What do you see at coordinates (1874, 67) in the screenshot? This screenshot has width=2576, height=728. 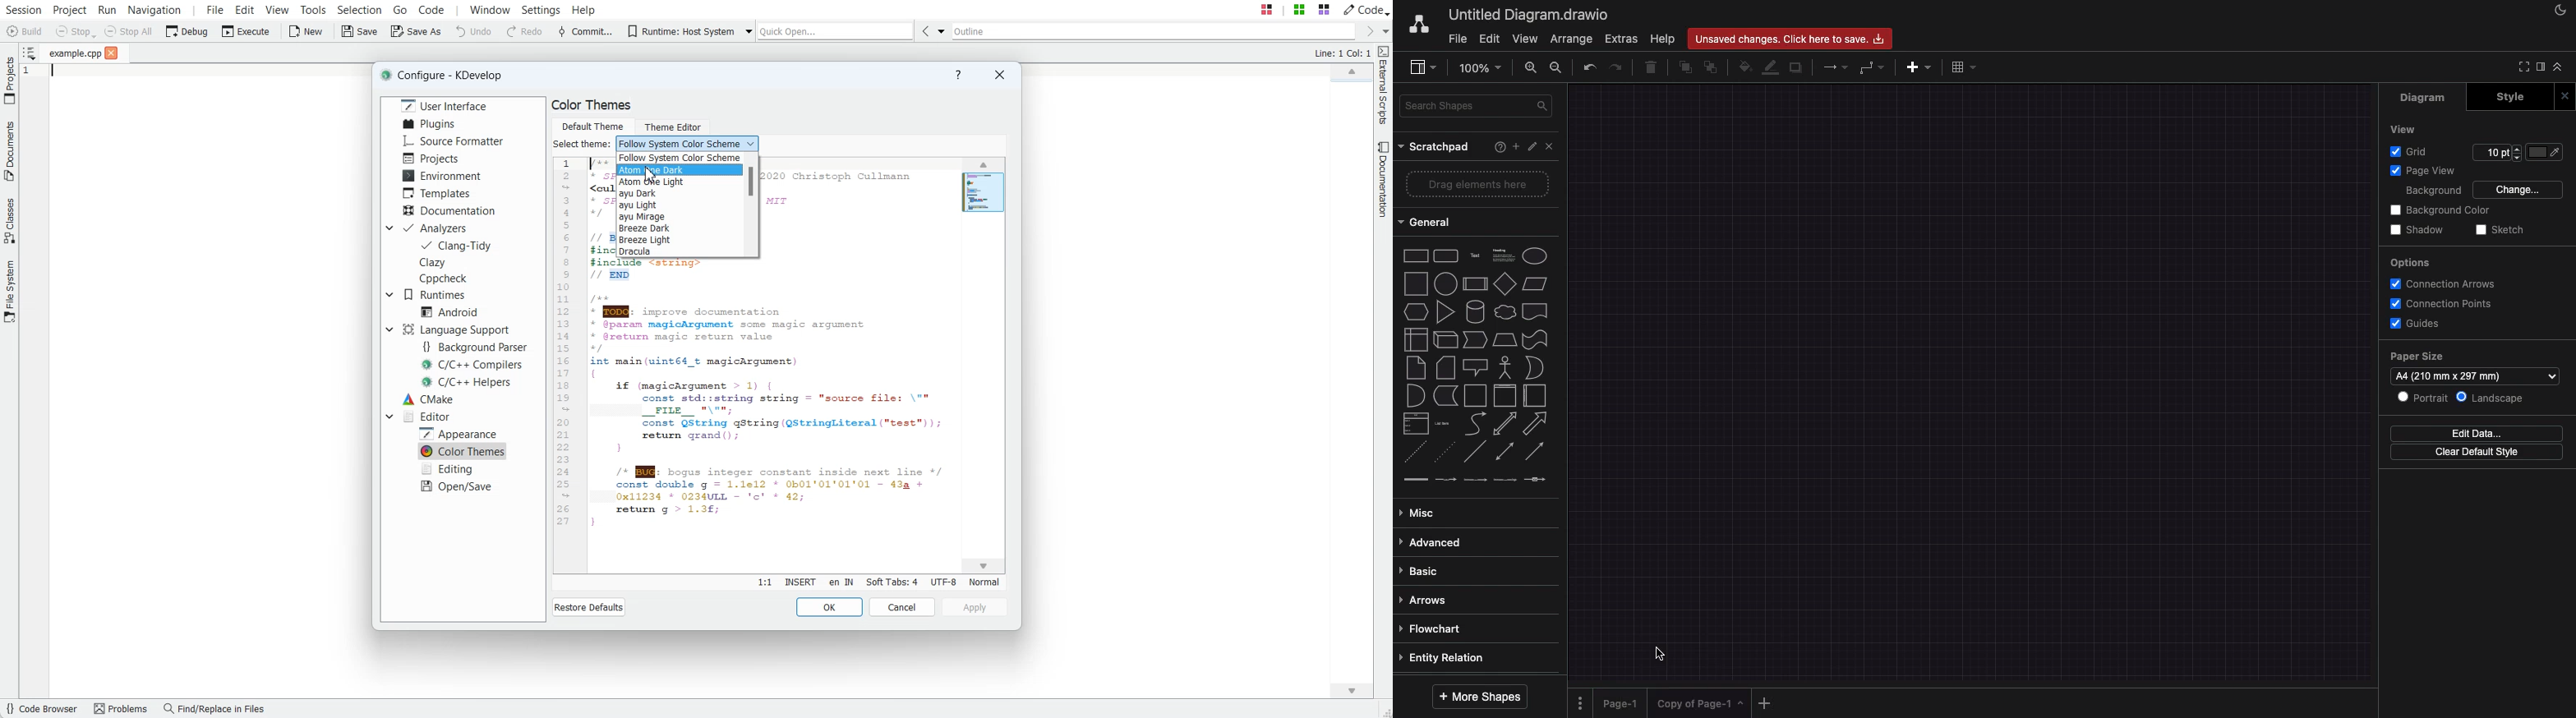 I see `waypoints` at bounding box center [1874, 67].